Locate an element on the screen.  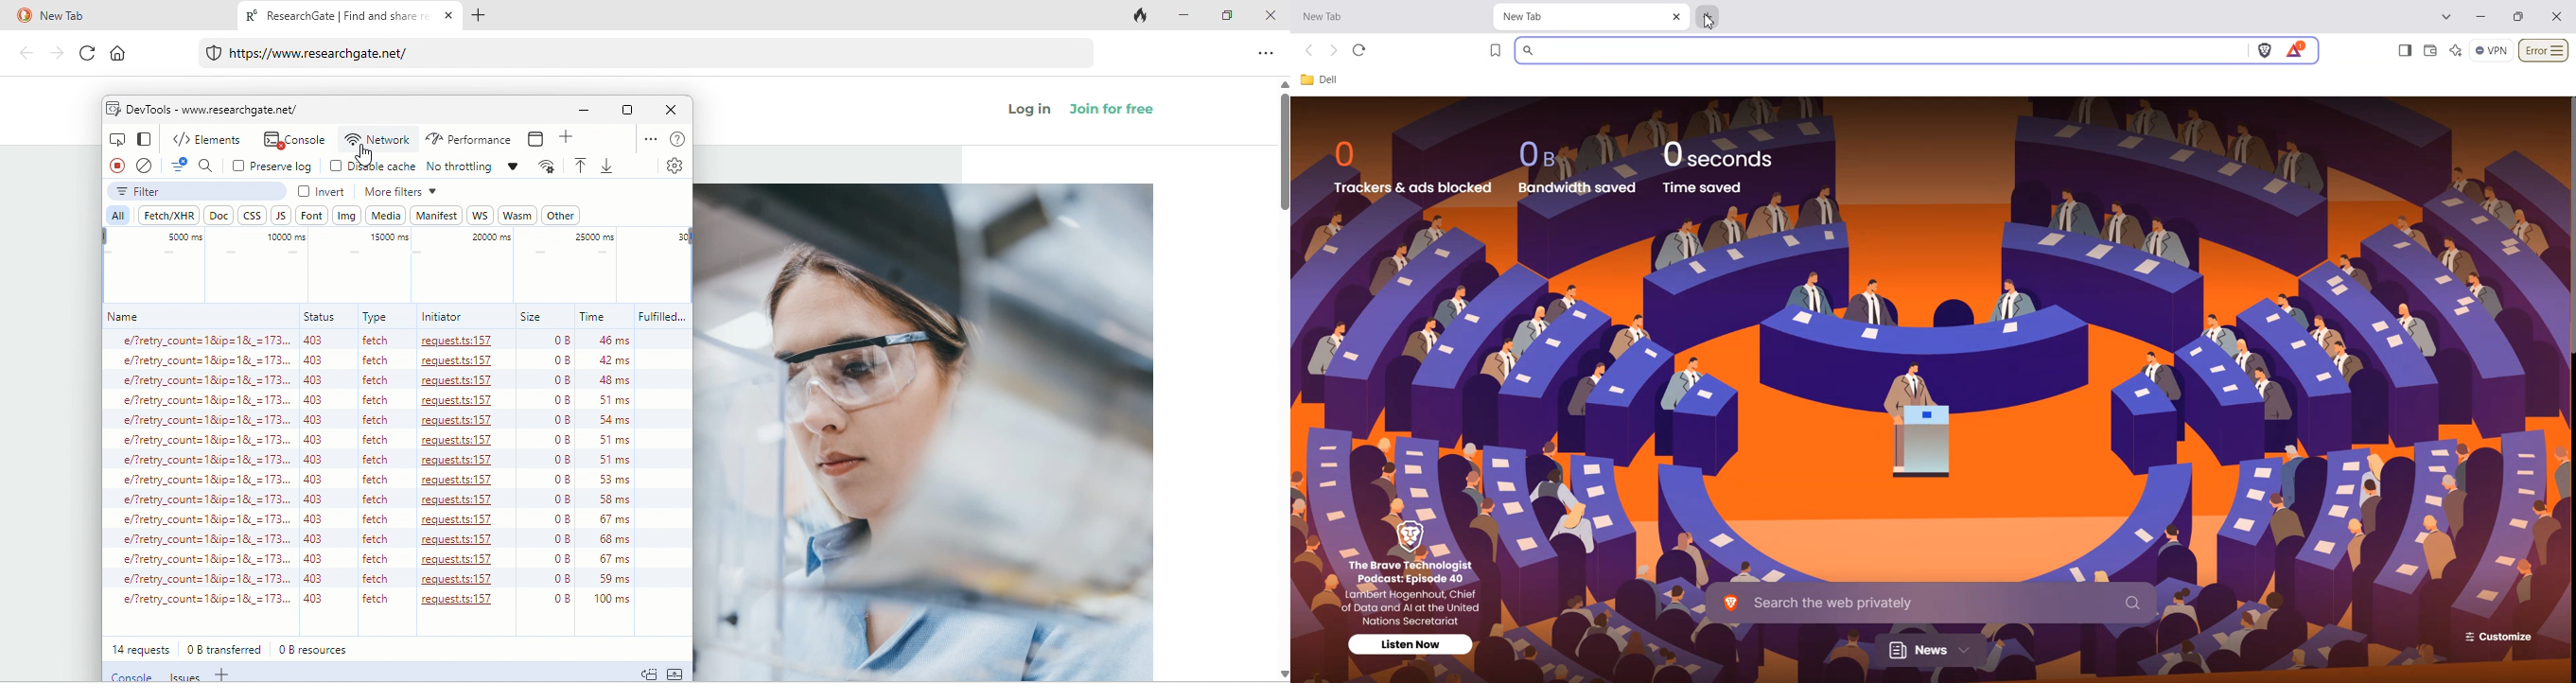
Forward is located at coordinates (1333, 51).